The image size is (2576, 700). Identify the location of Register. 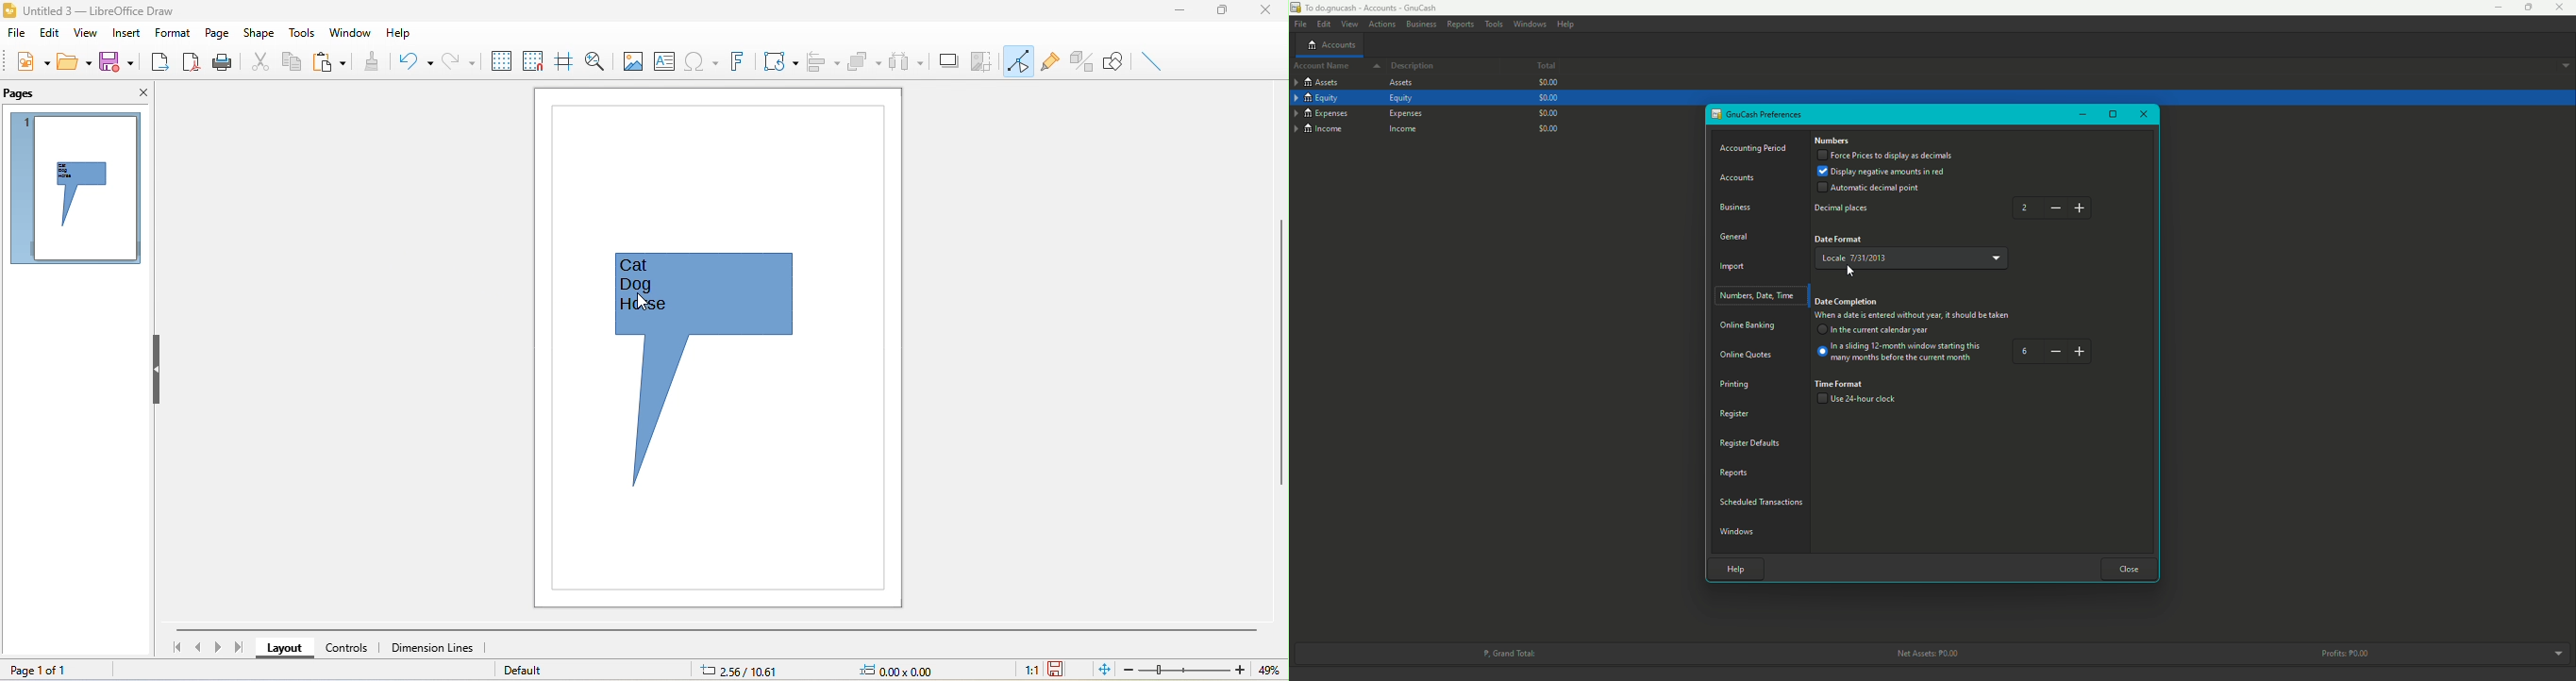
(1734, 413).